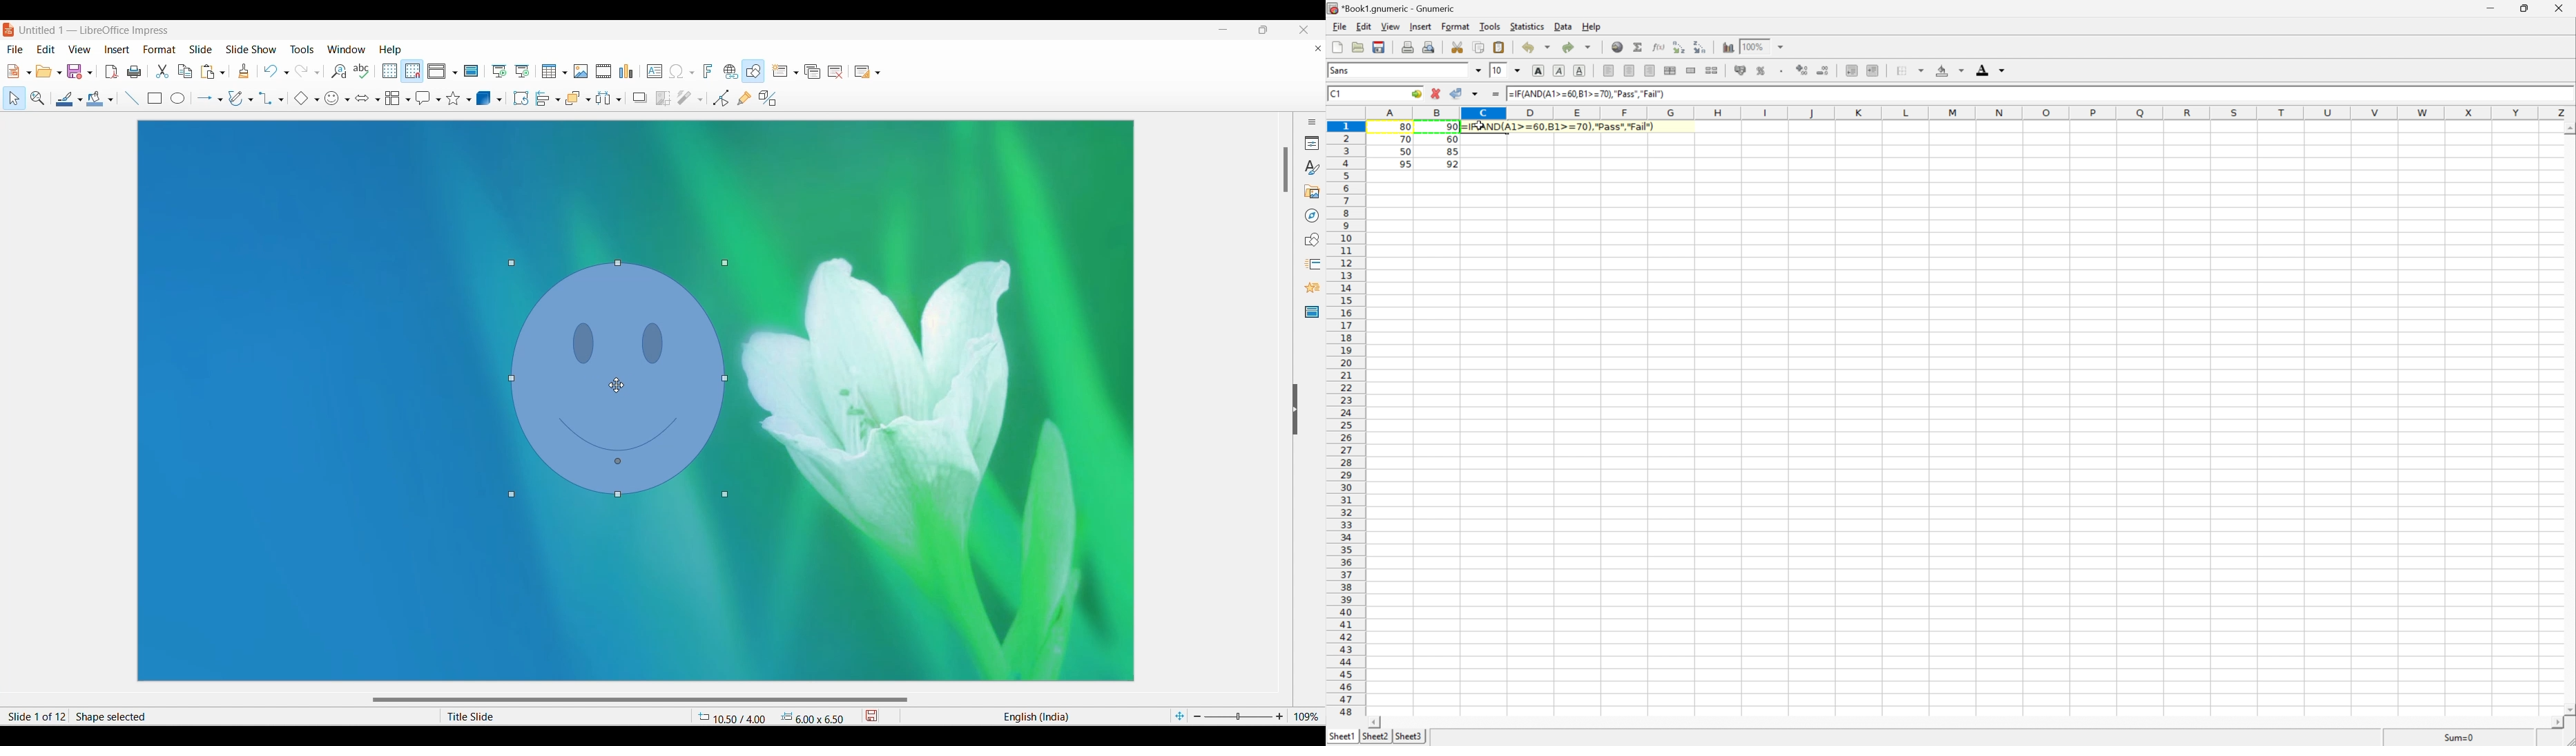  What do you see at coordinates (38, 98) in the screenshot?
I see `Zoom and pan` at bounding box center [38, 98].